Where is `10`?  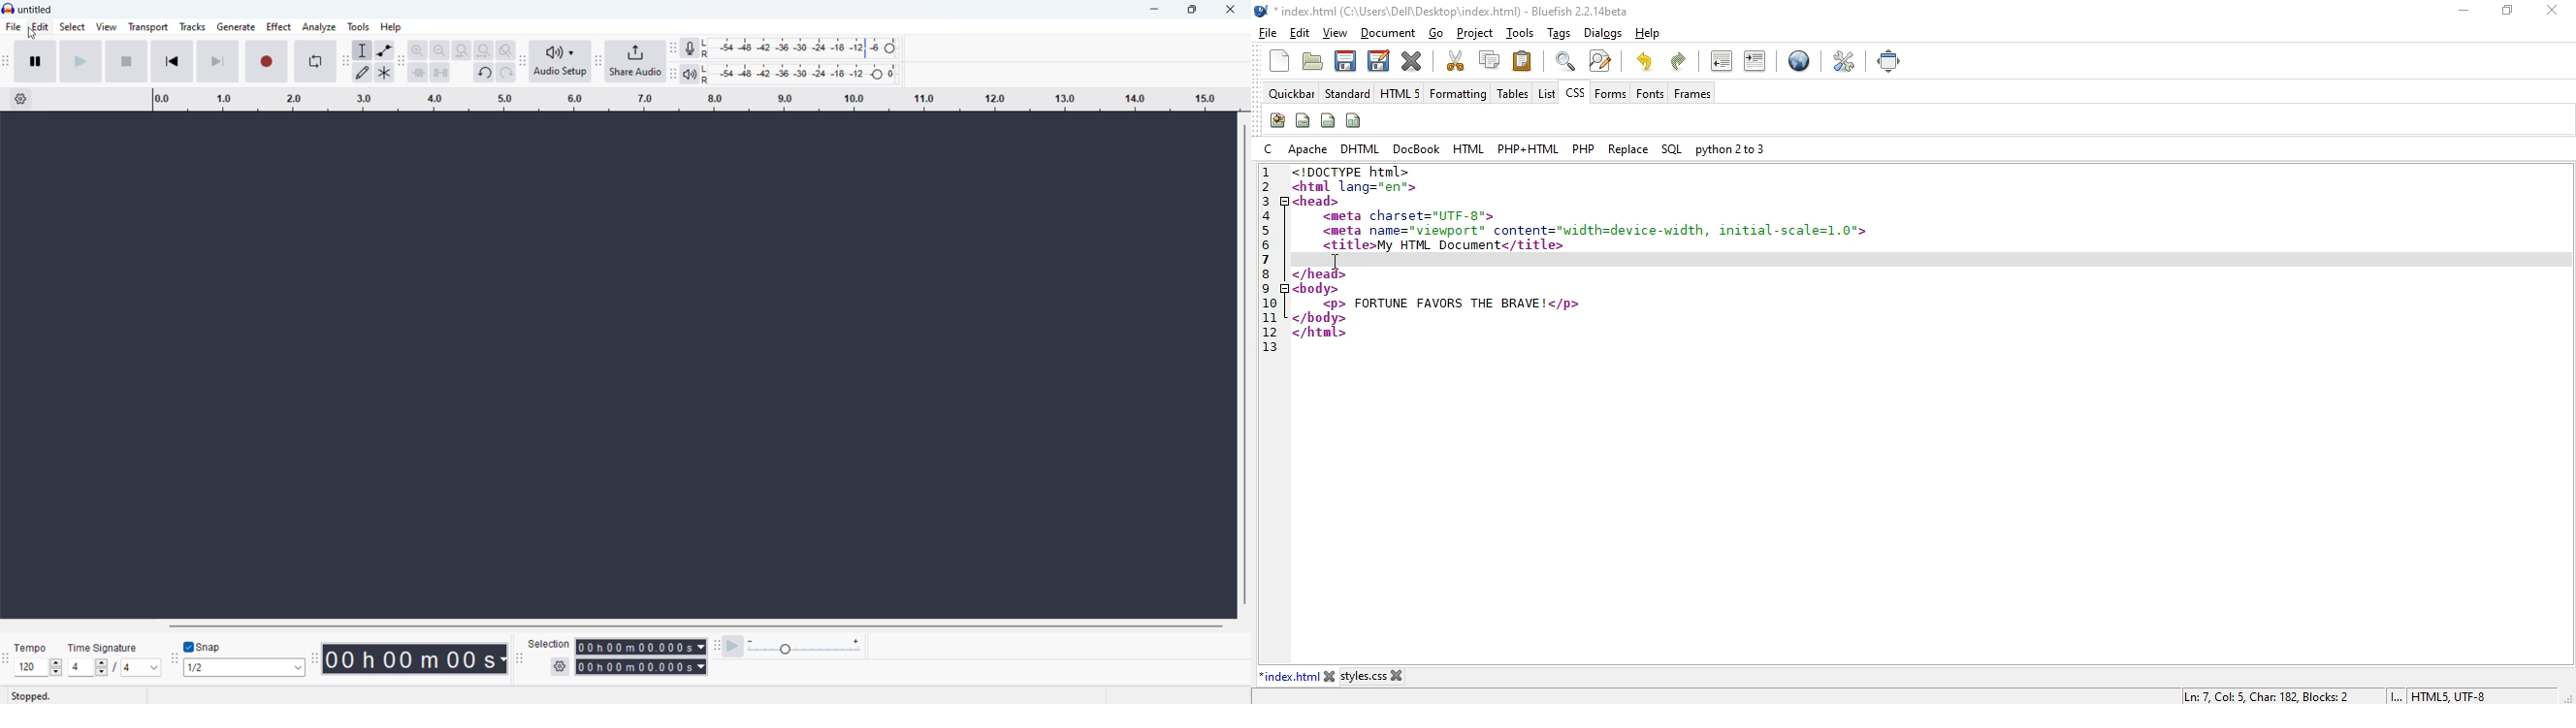 10 is located at coordinates (1272, 303).